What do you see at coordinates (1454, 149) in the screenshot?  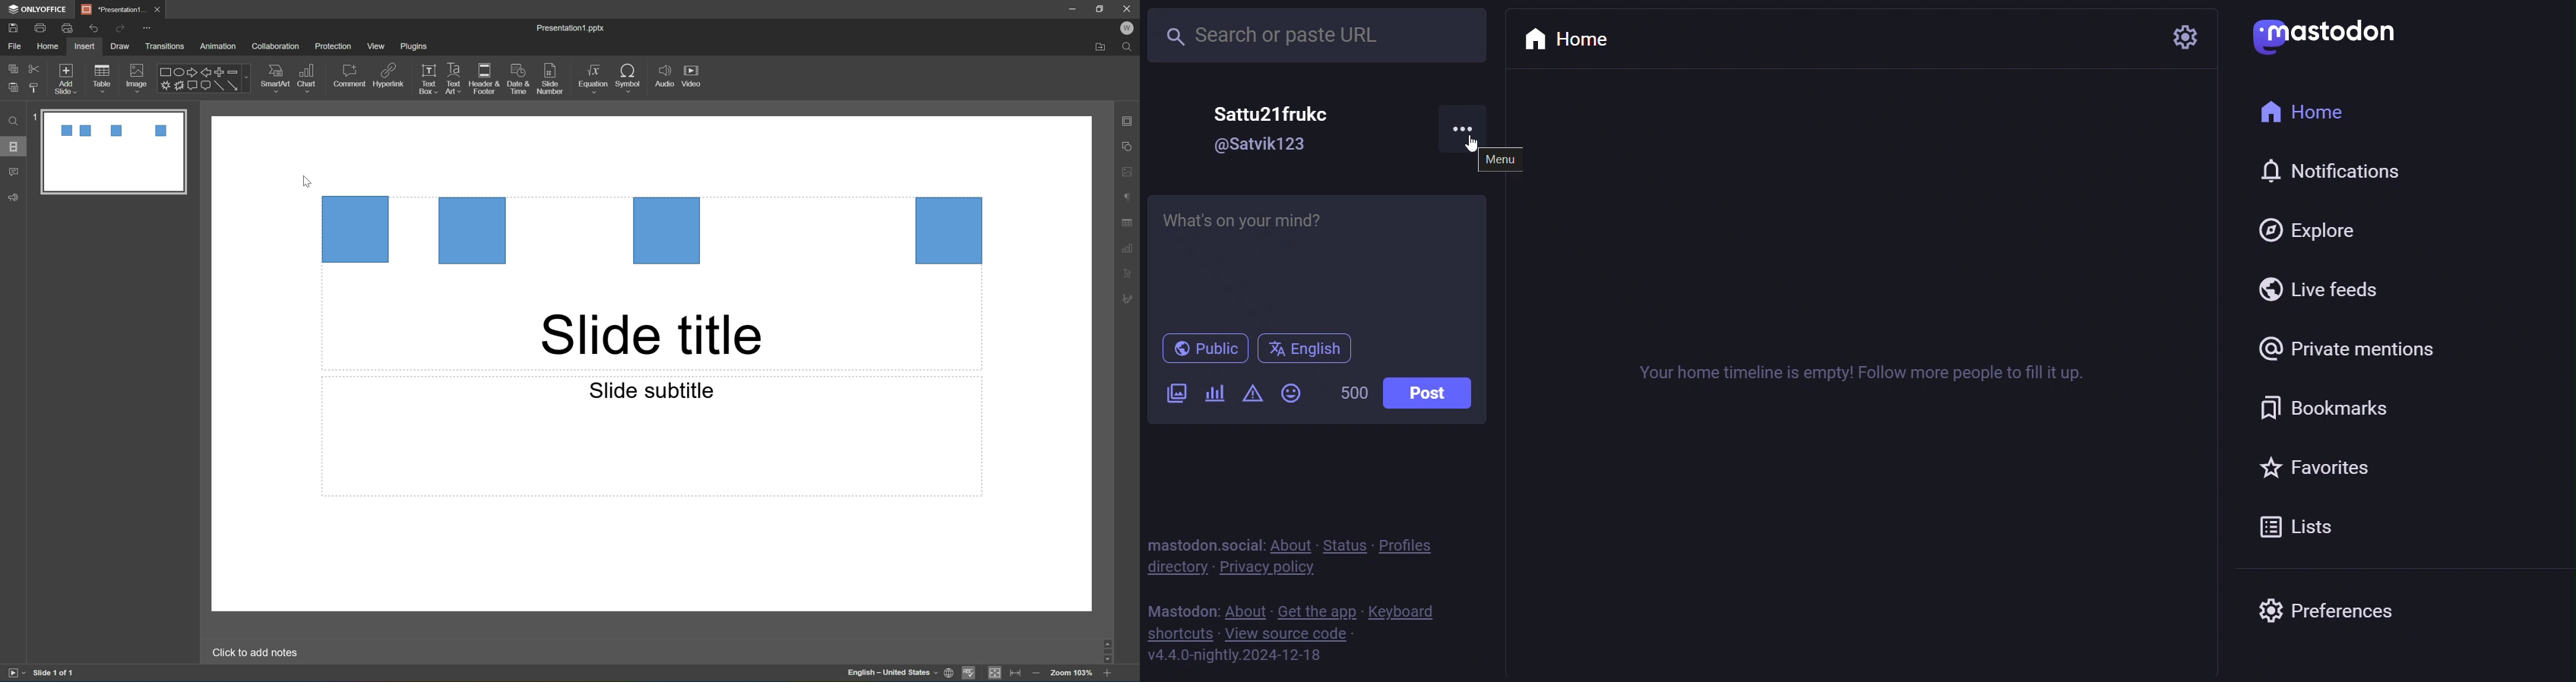 I see `cursor` at bounding box center [1454, 149].